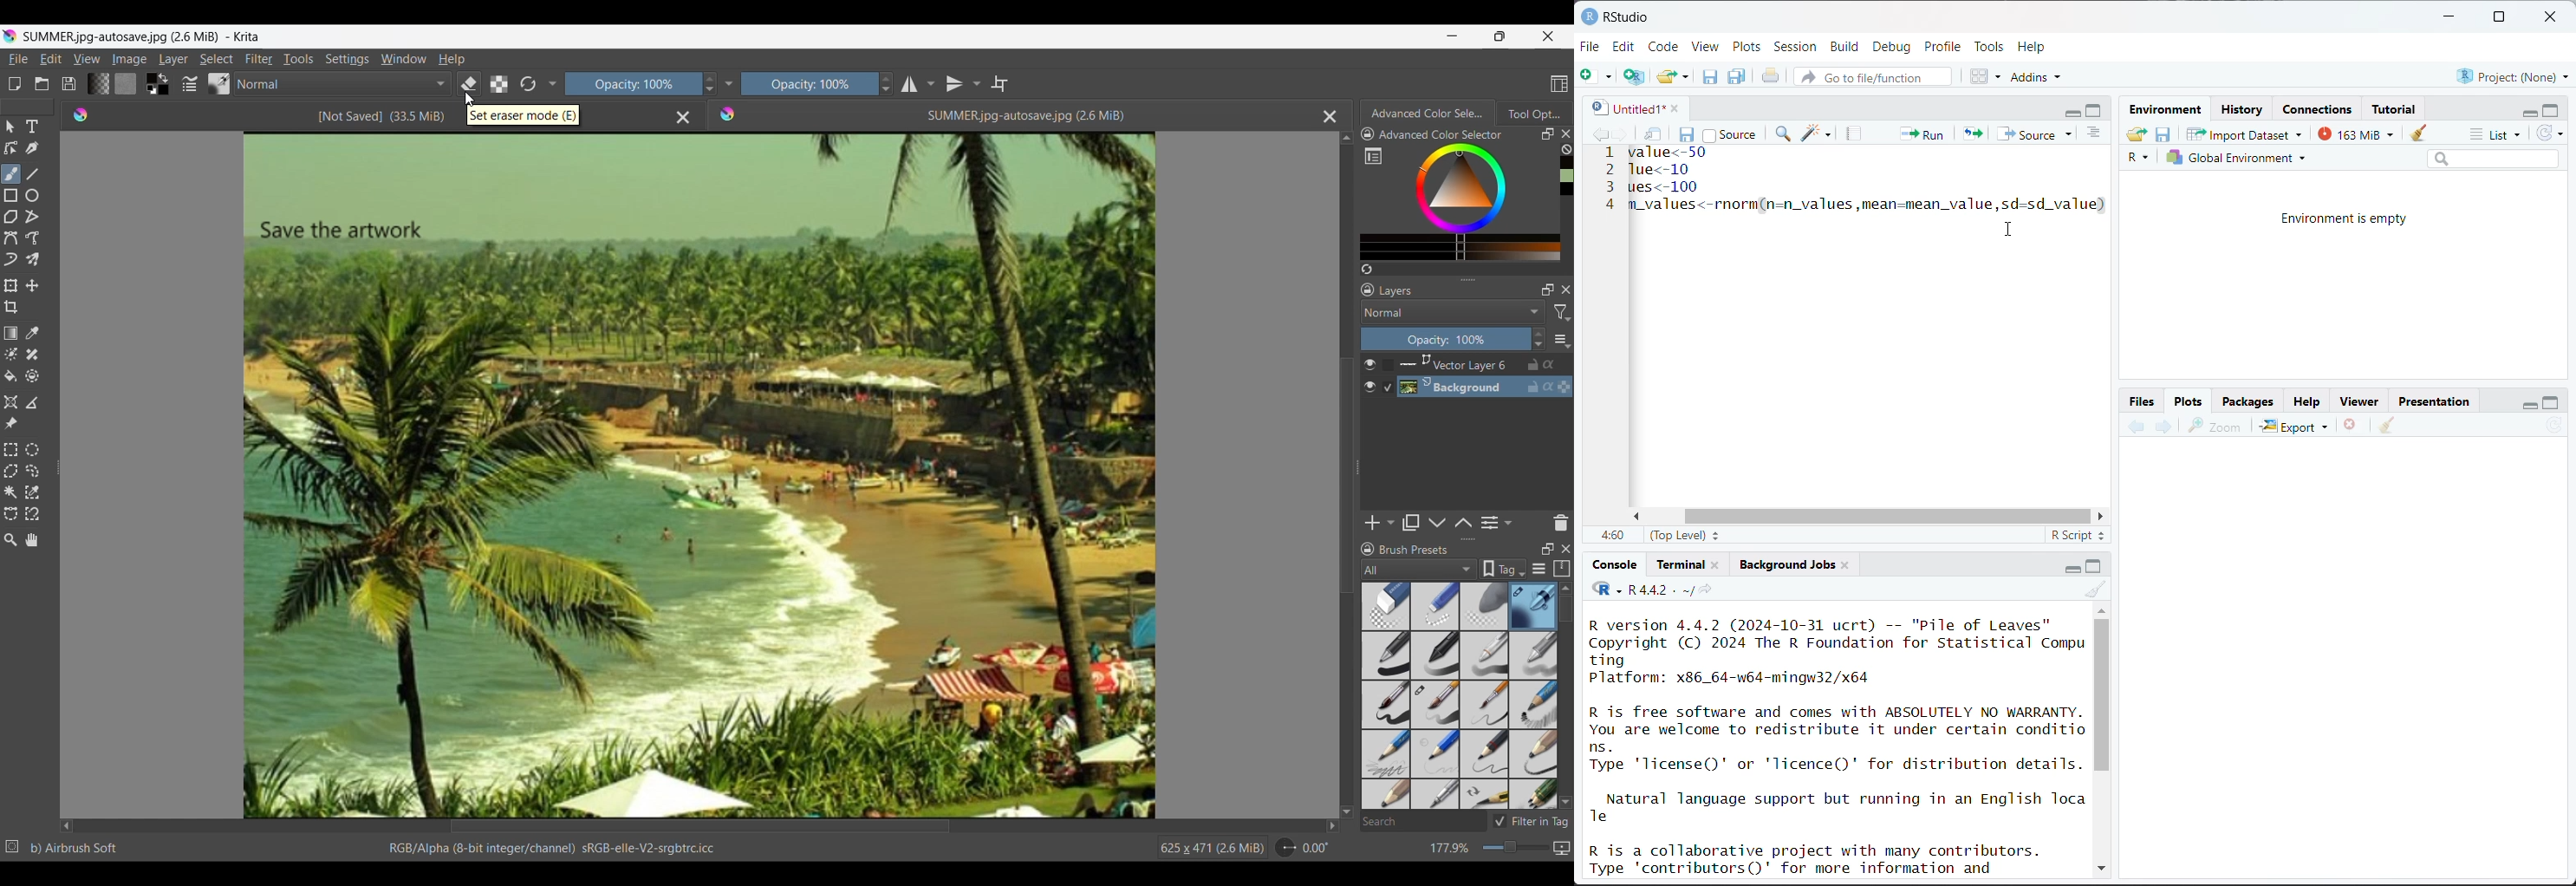 This screenshot has height=896, width=2576. I want to click on minimize, so click(2073, 111).